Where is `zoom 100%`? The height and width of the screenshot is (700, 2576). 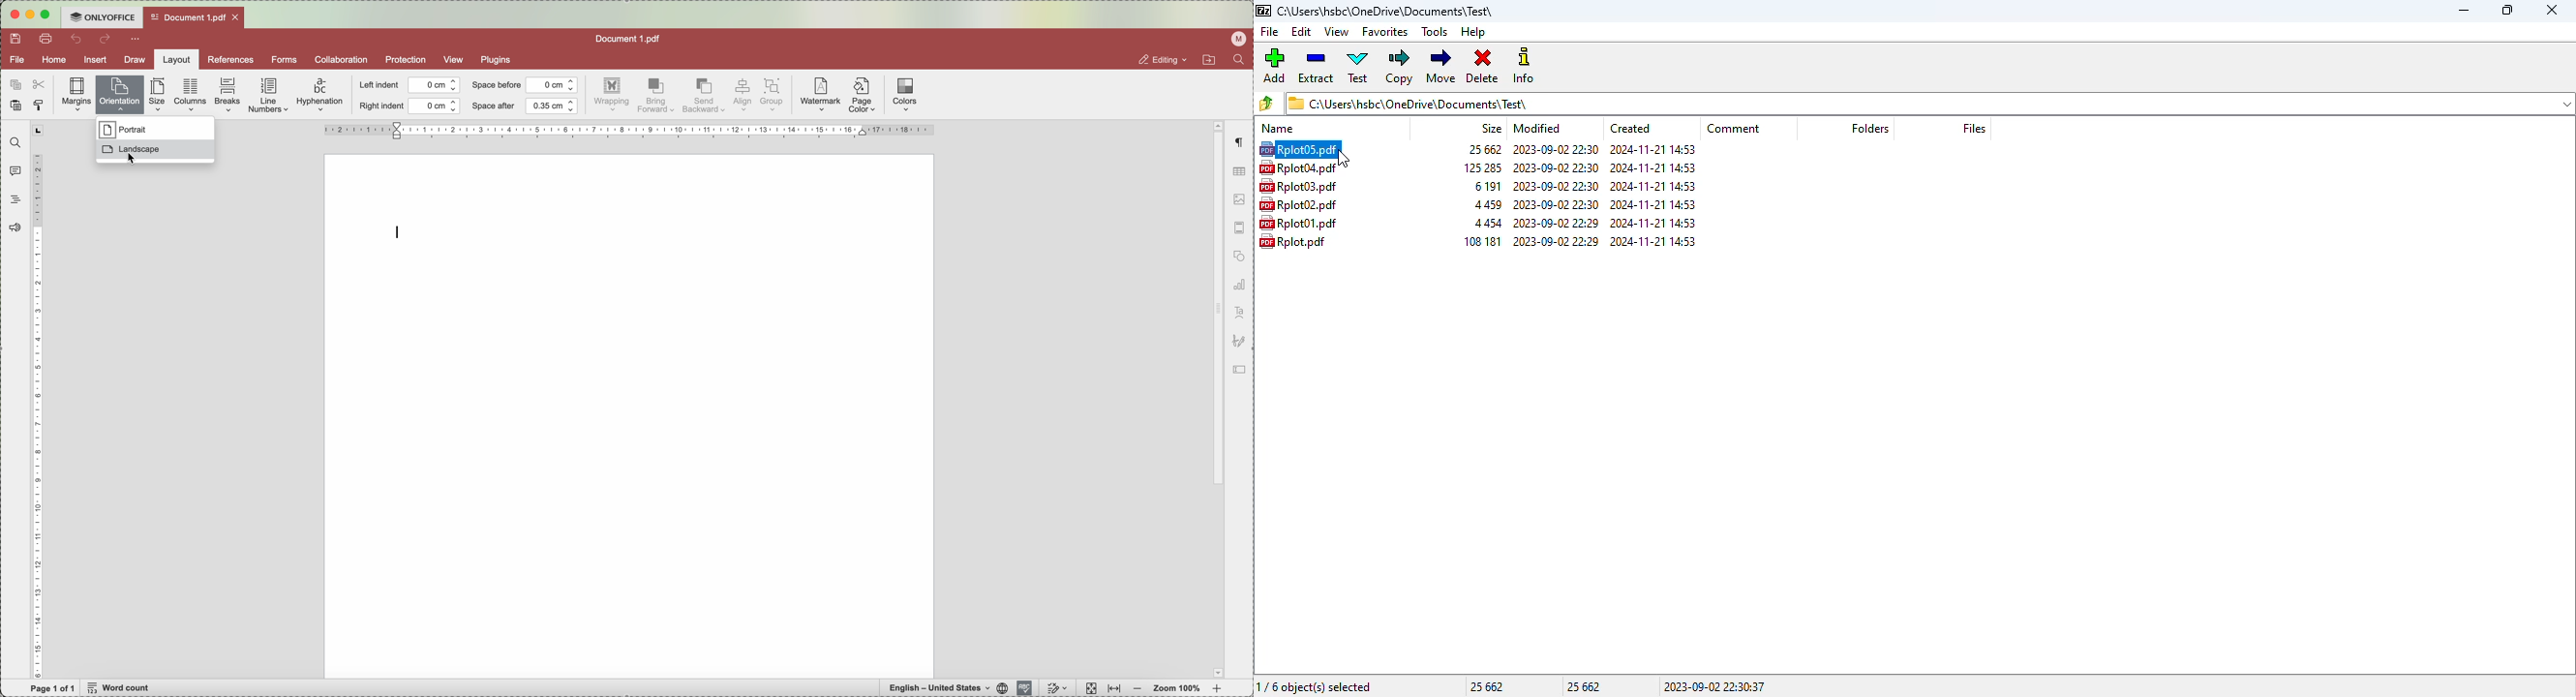 zoom 100% is located at coordinates (1178, 688).